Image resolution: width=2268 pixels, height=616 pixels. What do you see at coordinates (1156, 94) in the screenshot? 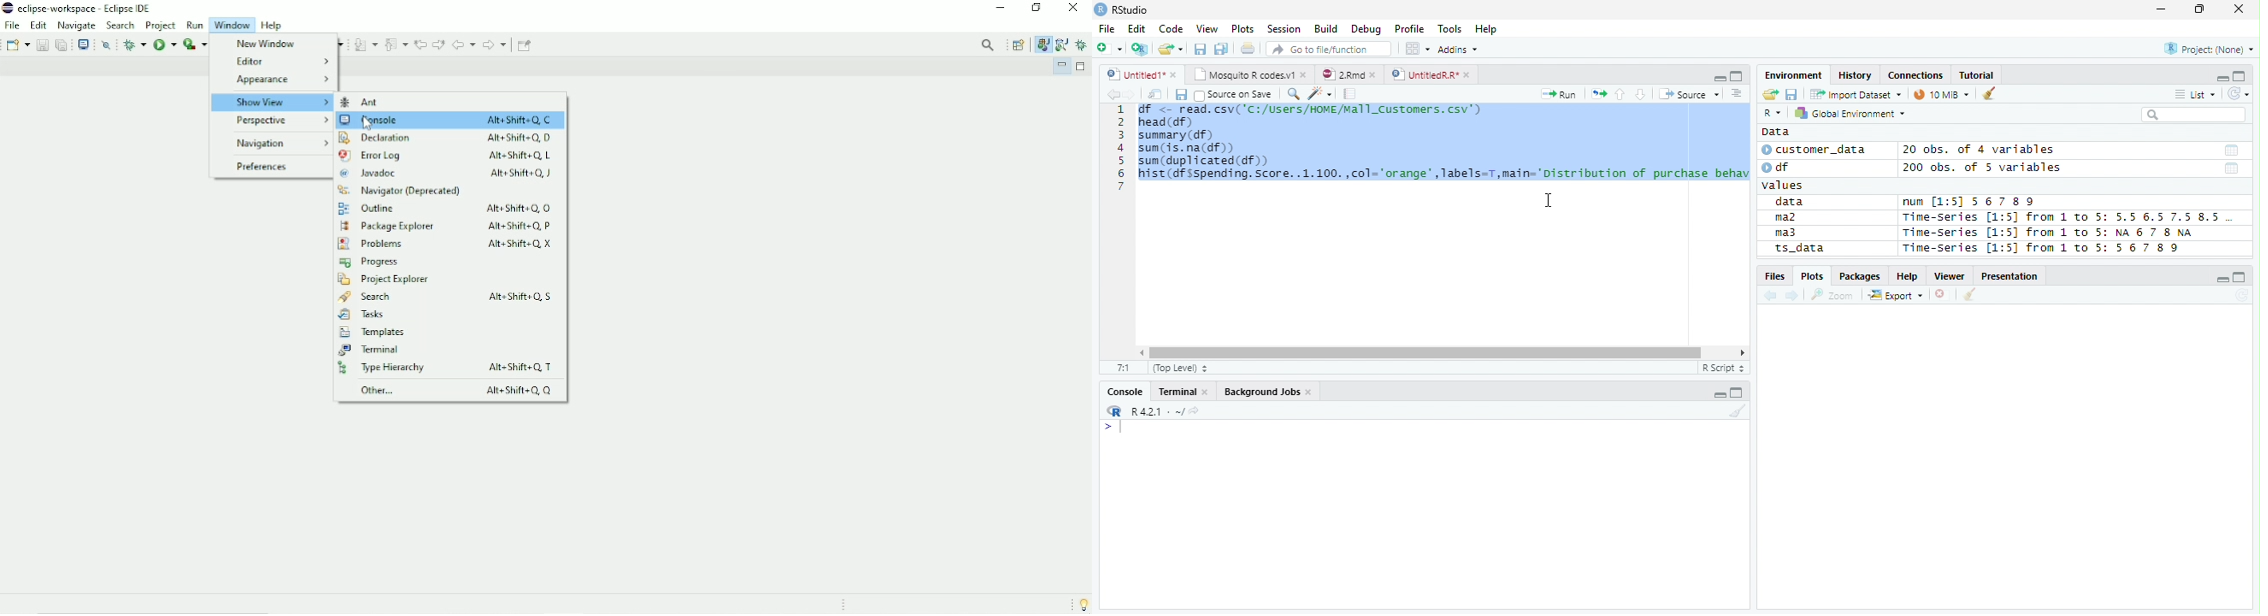
I see `Show in new window` at bounding box center [1156, 94].